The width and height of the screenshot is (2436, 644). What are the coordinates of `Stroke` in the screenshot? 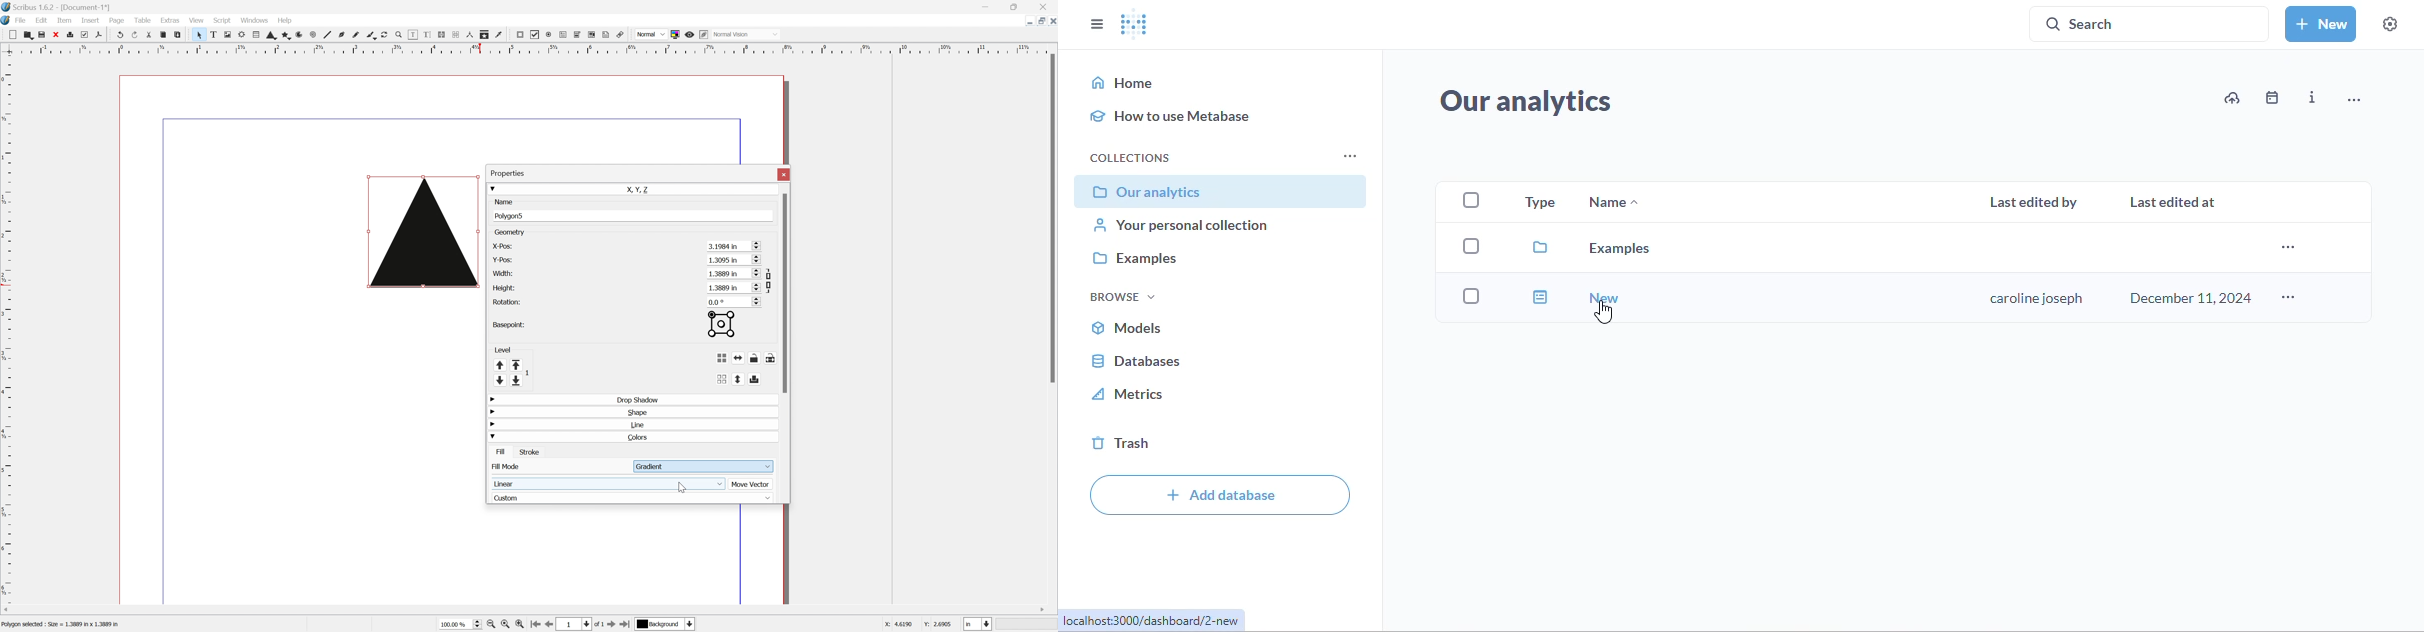 It's located at (530, 452).